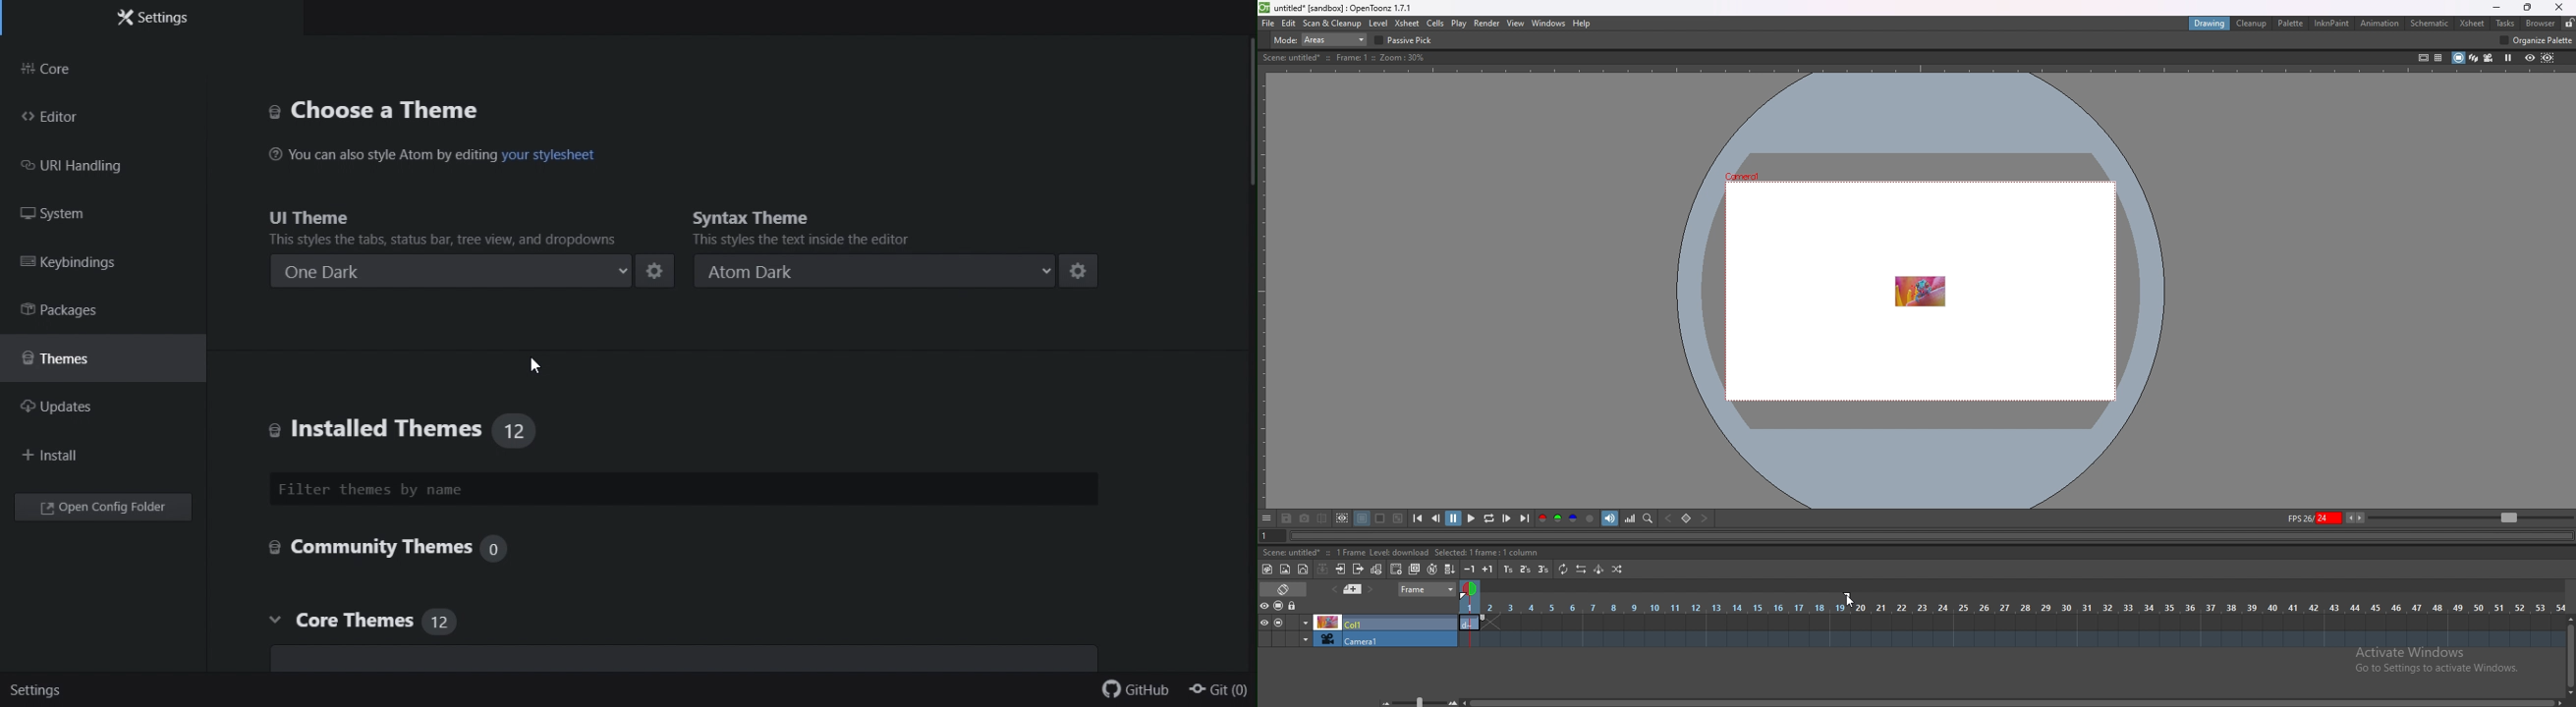 The height and width of the screenshot is (728, 2576). What do you see at coordinates (2509, 58) in the screenshot?
I see `freeze` at bounding box center [2509, 58].